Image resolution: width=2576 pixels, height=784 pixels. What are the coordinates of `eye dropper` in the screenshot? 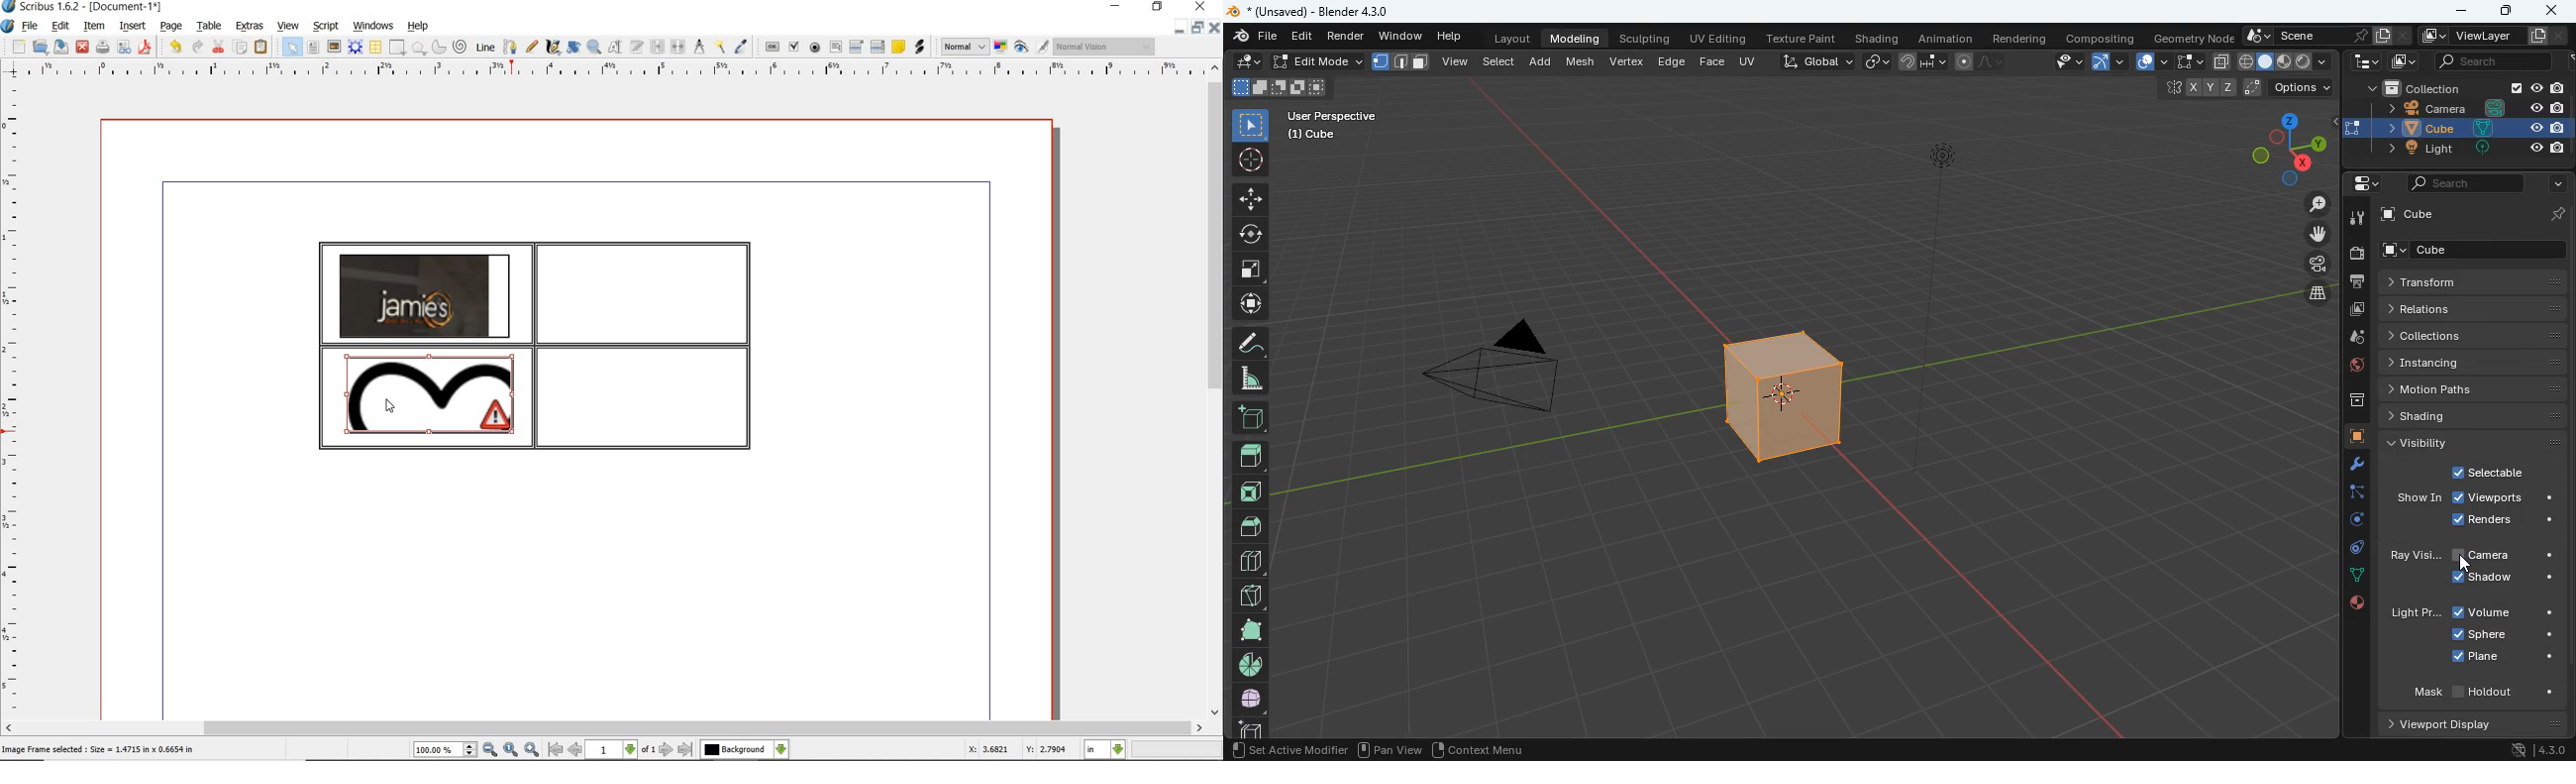 It's located at (742, 47).